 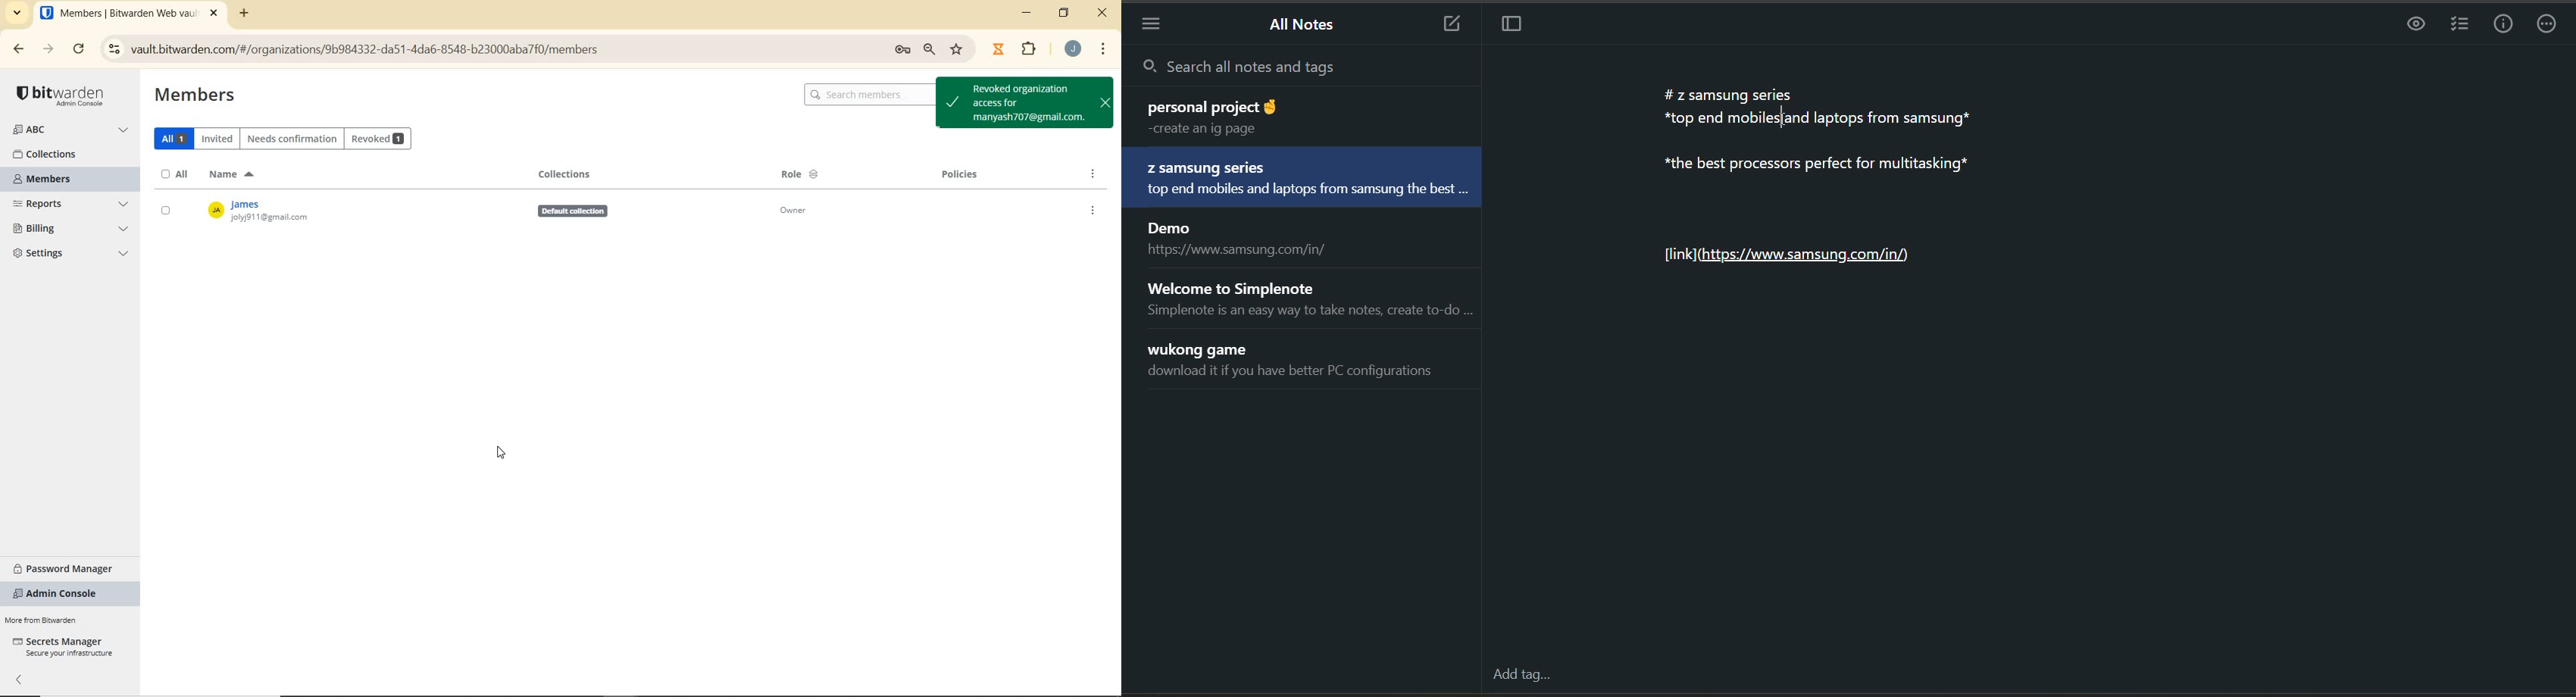 What do you see at coordinates (1098, 176) in the screenshot?
I see `POLICIES` at bounding box center [1098, 176].